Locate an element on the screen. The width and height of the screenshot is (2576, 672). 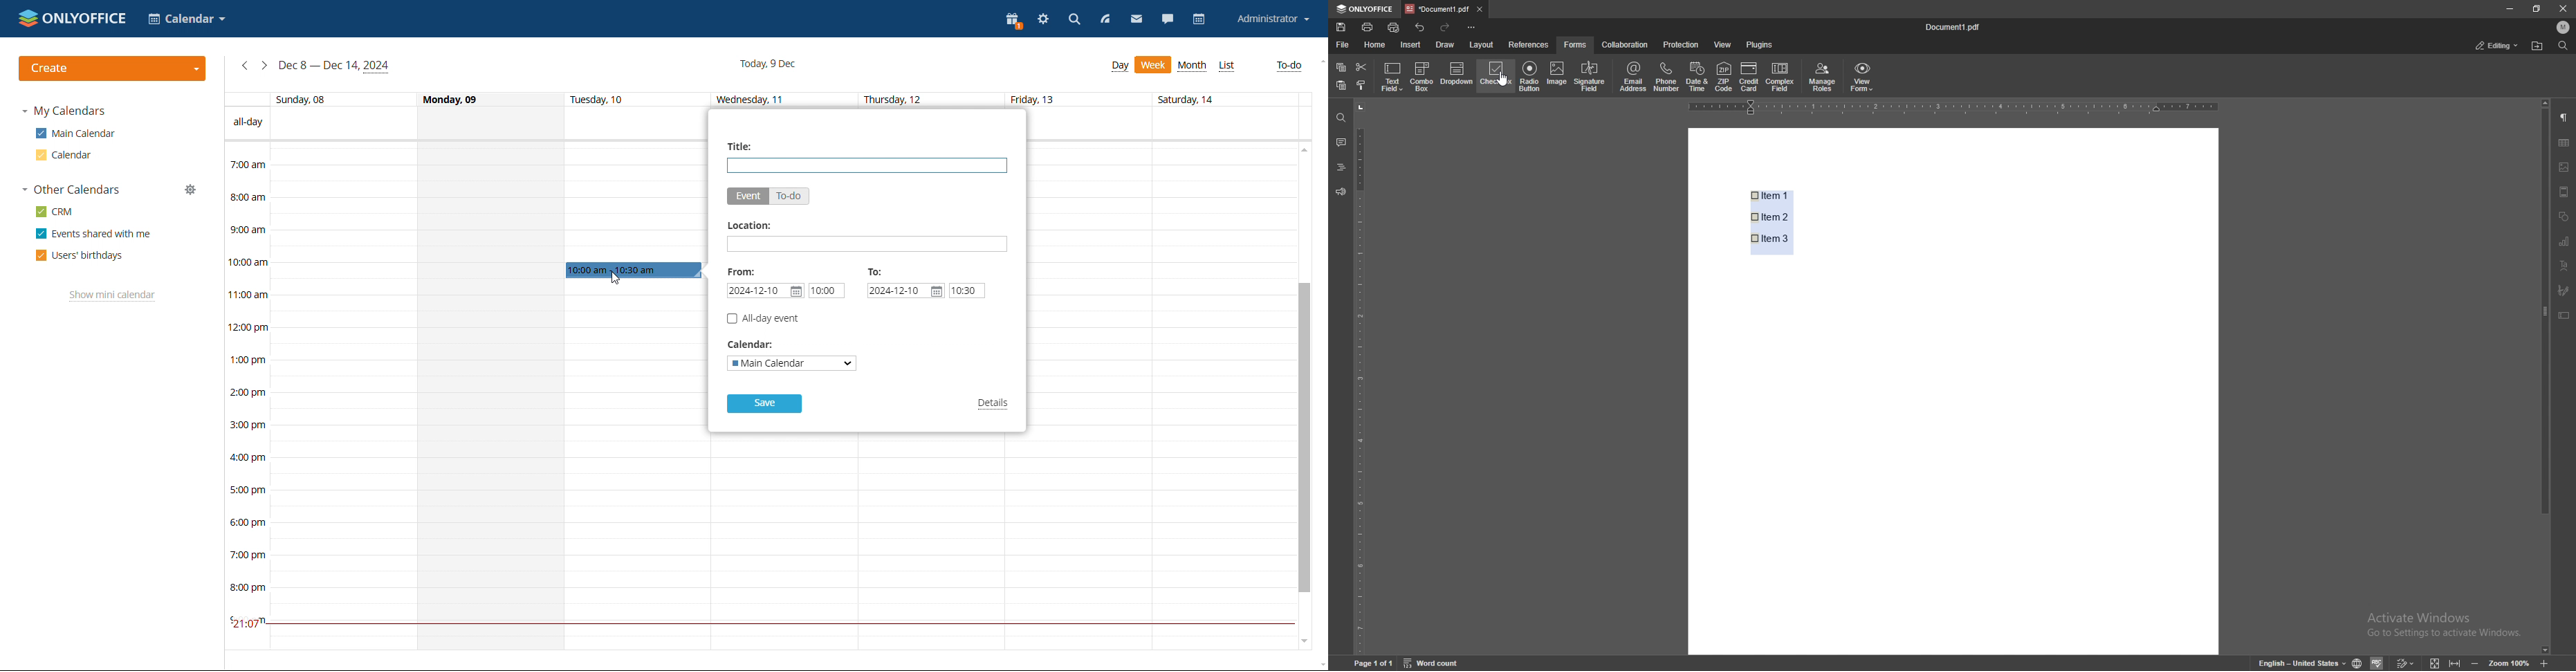
calender is located at coordinates (187, 20).